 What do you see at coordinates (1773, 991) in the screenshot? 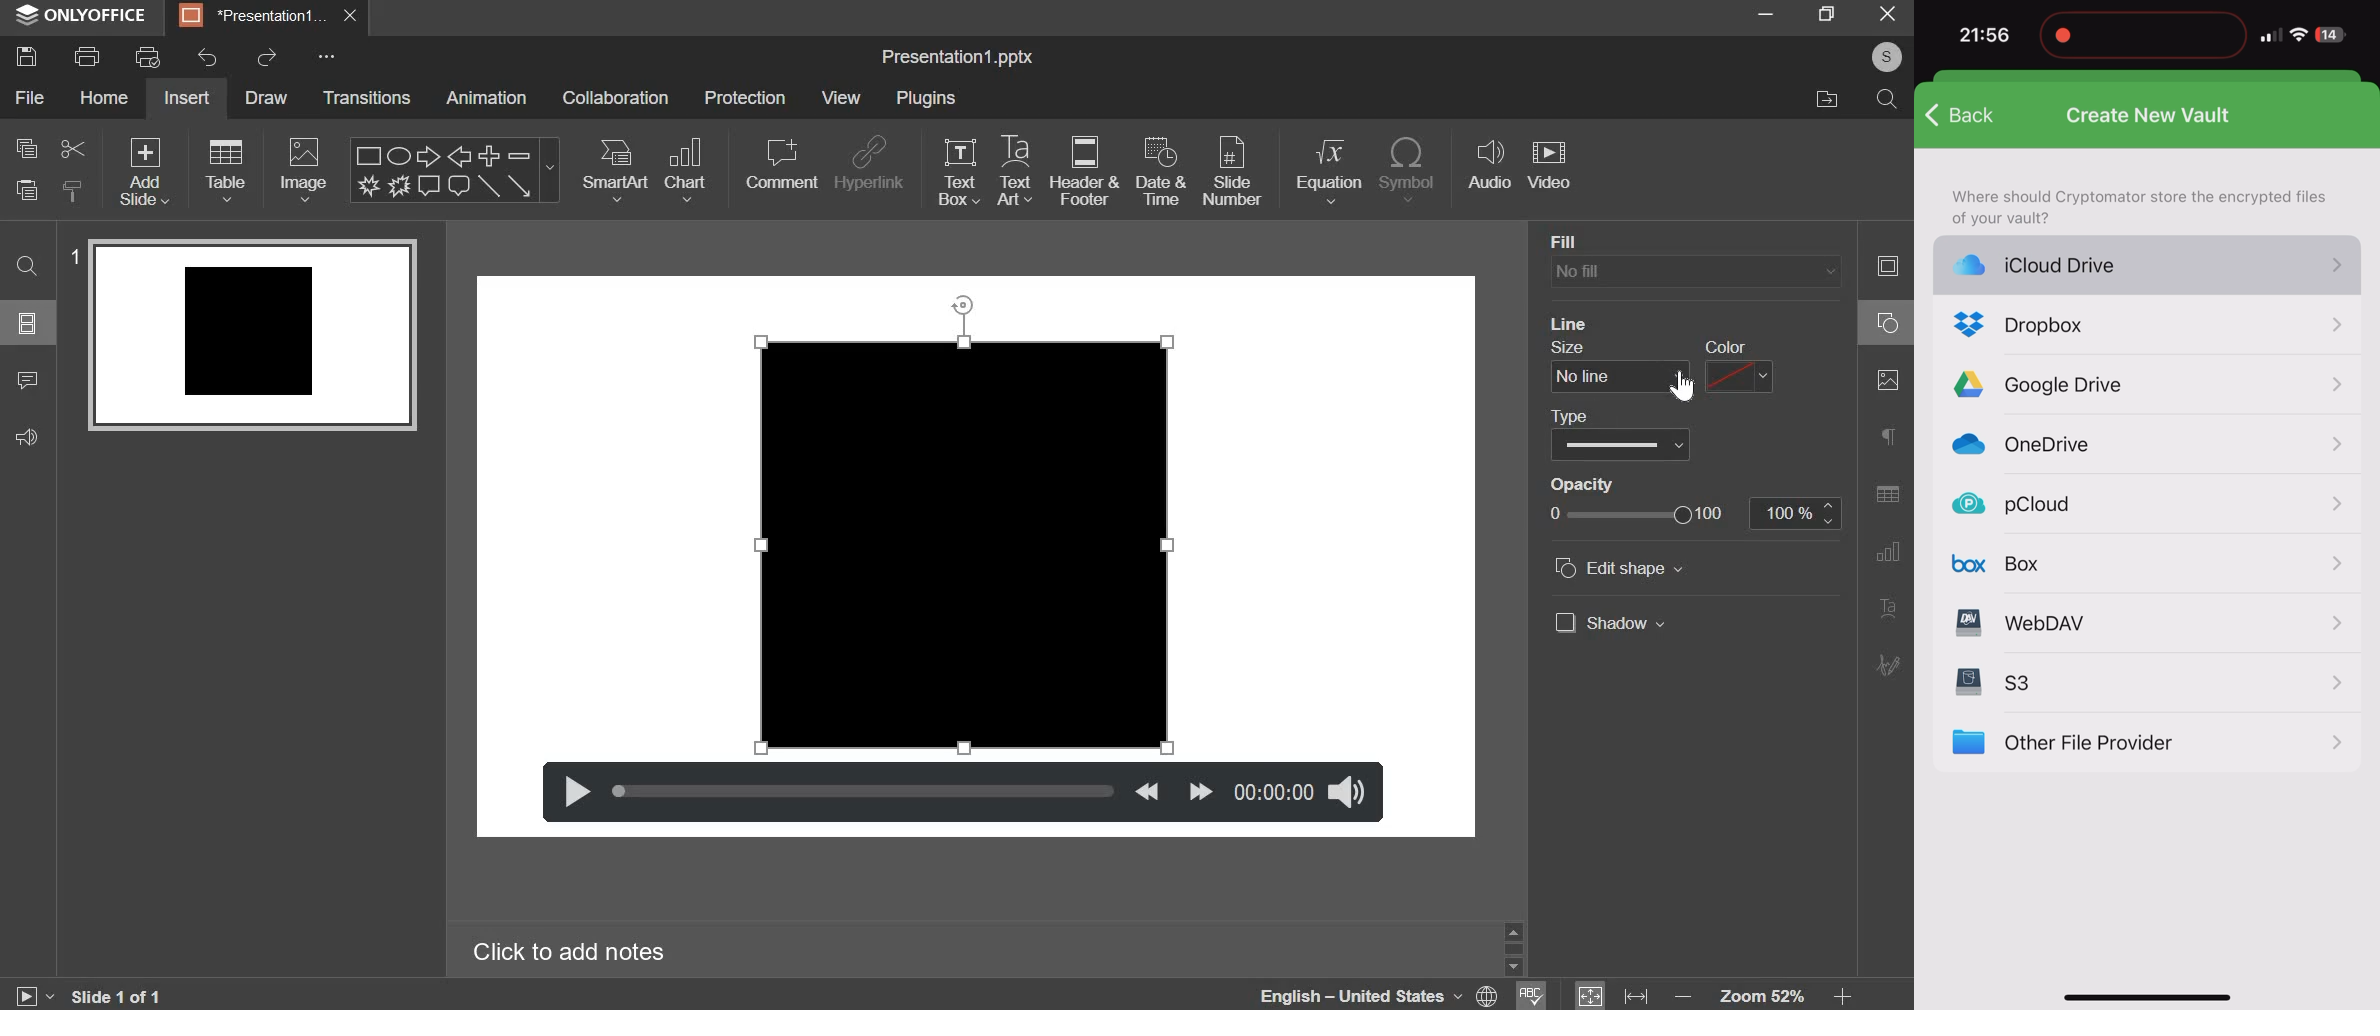
I see `zoom` at bounding box center [1773, 991].